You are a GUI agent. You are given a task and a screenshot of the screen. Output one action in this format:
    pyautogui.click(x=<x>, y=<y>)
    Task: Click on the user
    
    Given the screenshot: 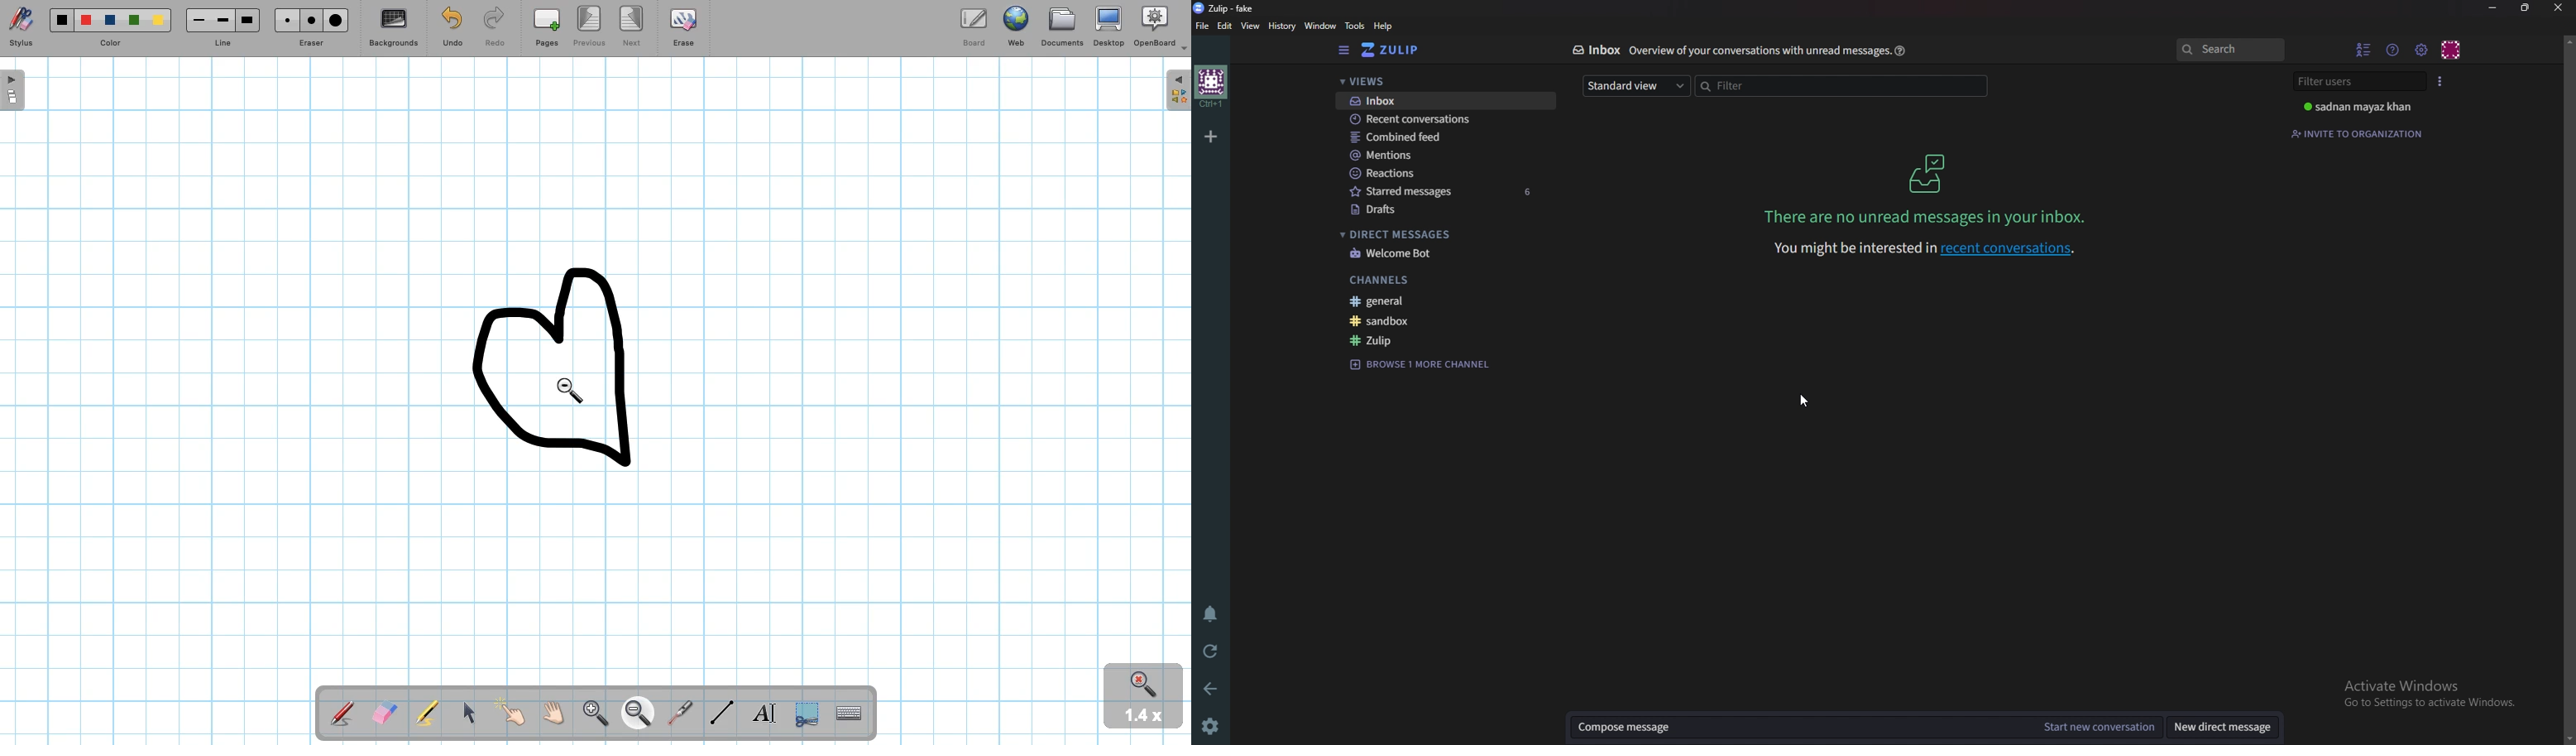 What is the action you would take?
    pyautogui.click(x=2357, y=107)
    